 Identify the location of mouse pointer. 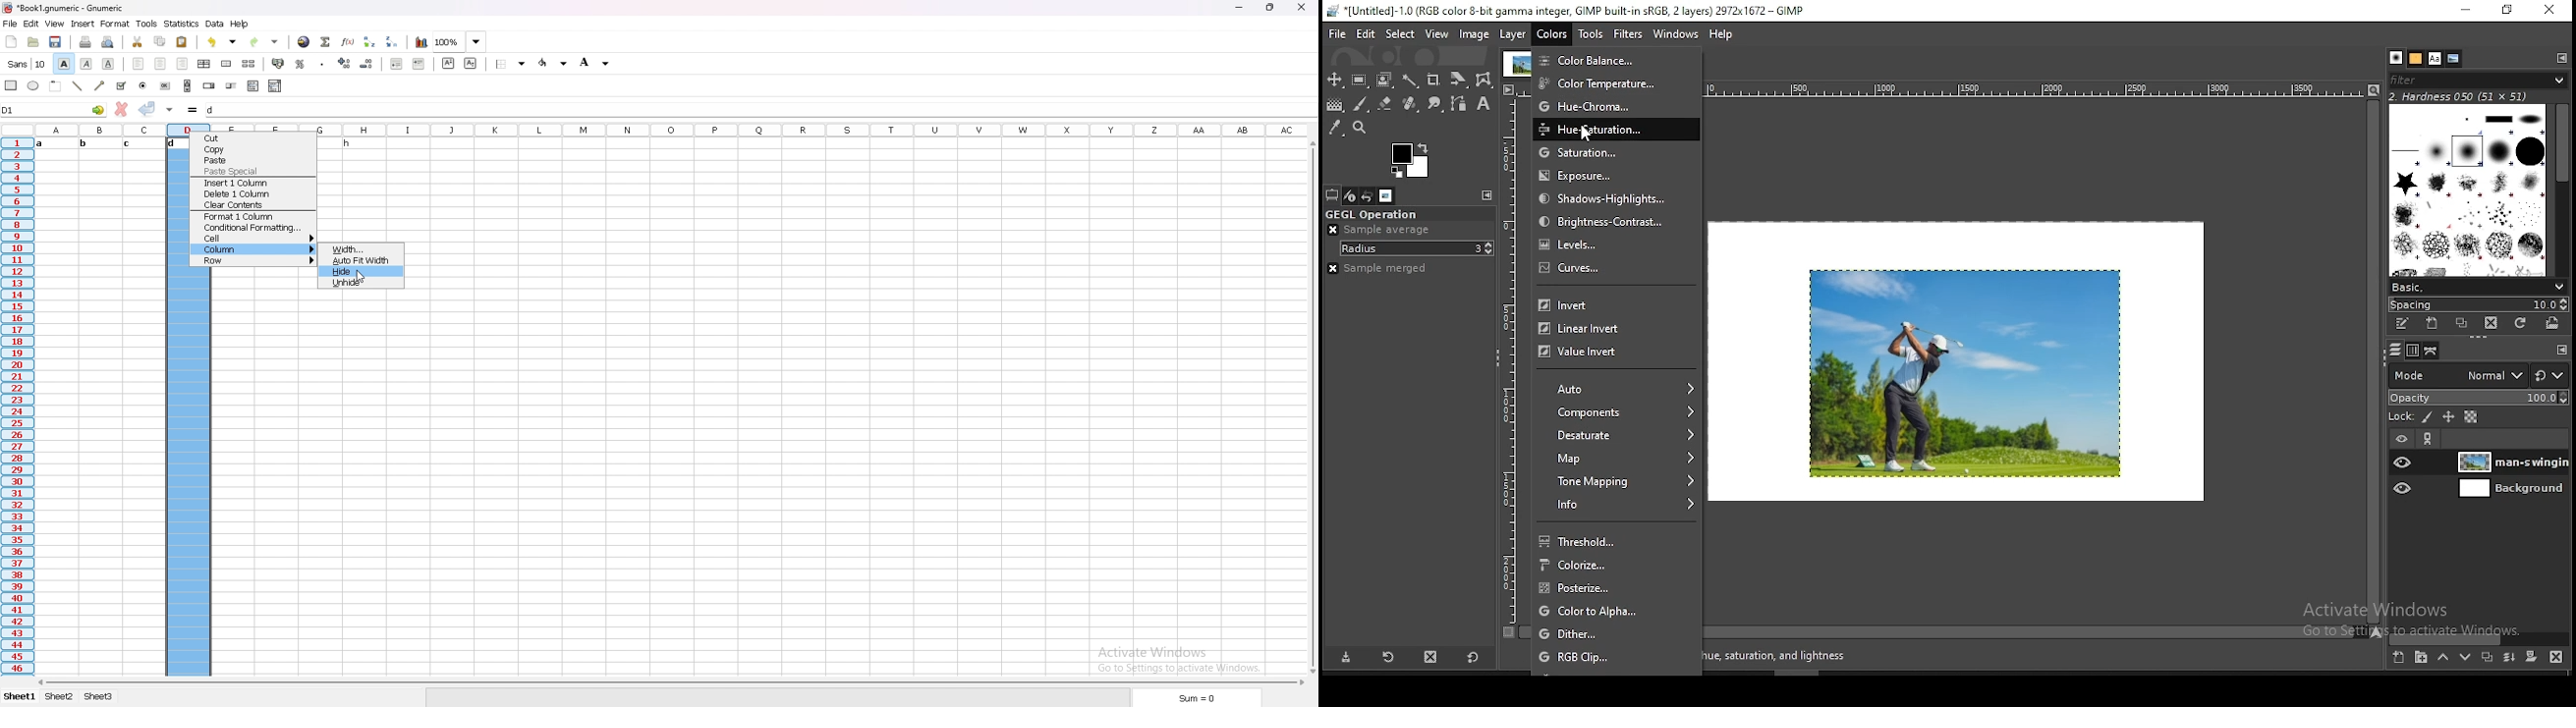
(1589, 133).